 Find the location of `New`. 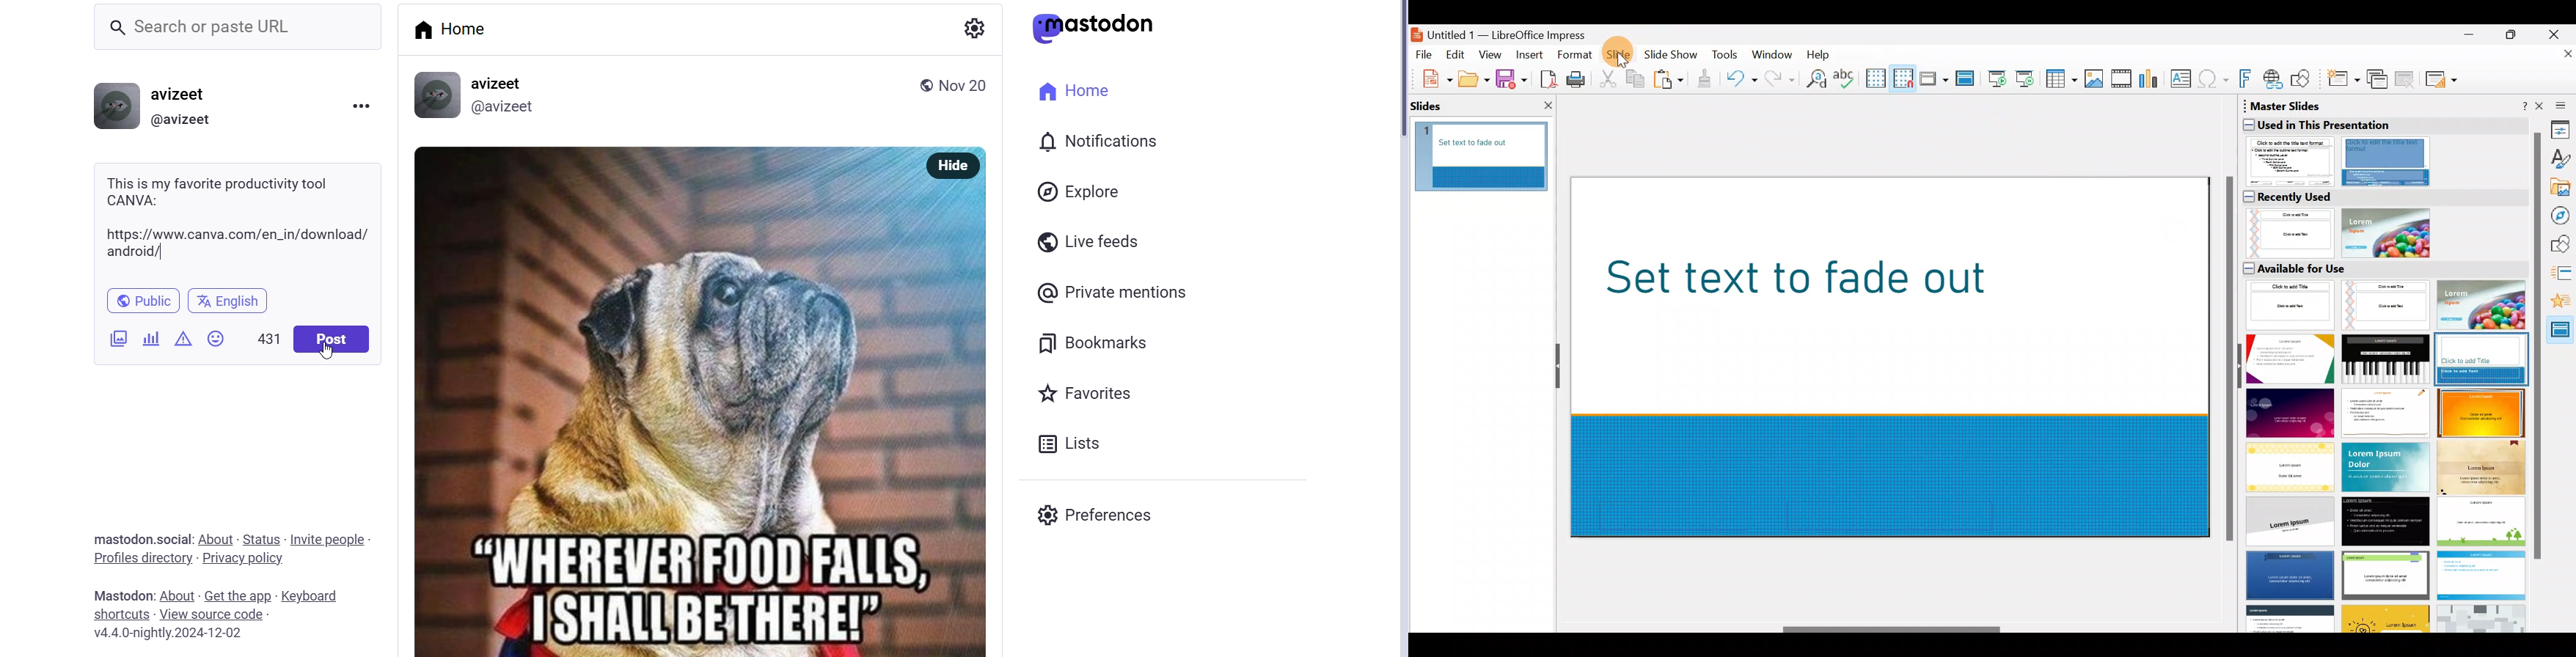

New is located at coordinates (1431, 77).